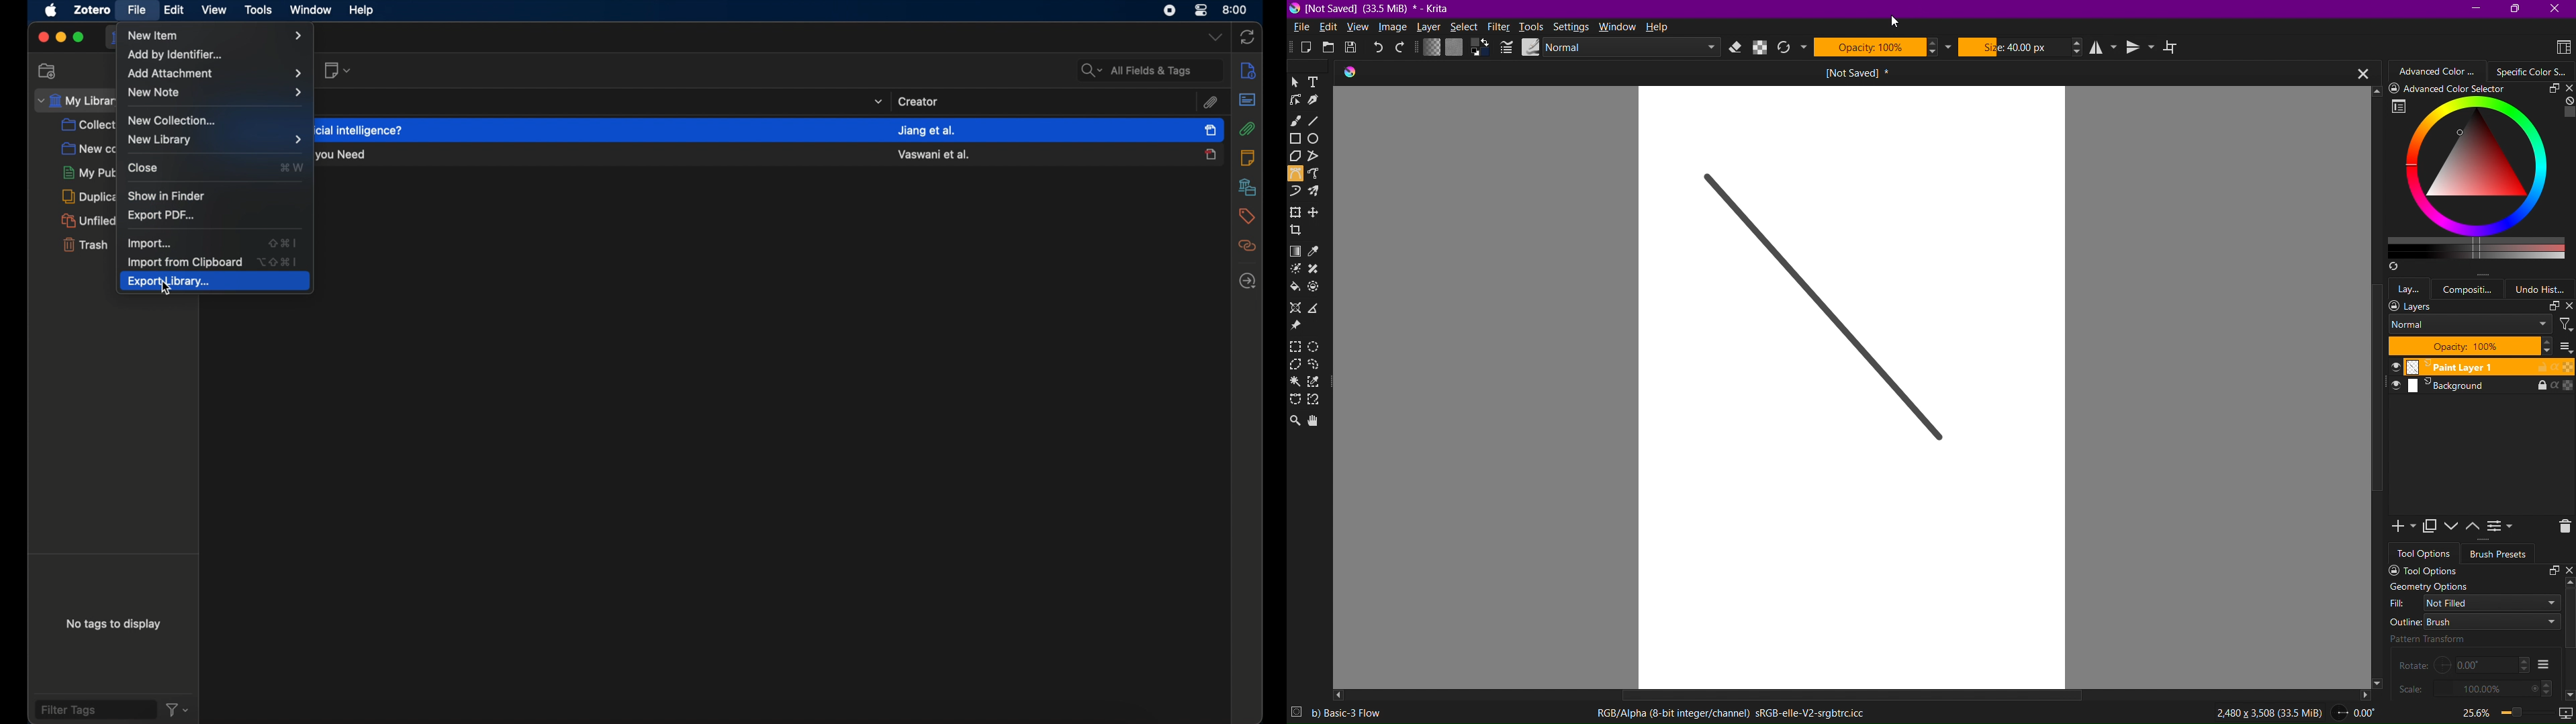  Describe the element at coordinates (214, 73) in the screenshot. I see `add attachment menu` at that location.